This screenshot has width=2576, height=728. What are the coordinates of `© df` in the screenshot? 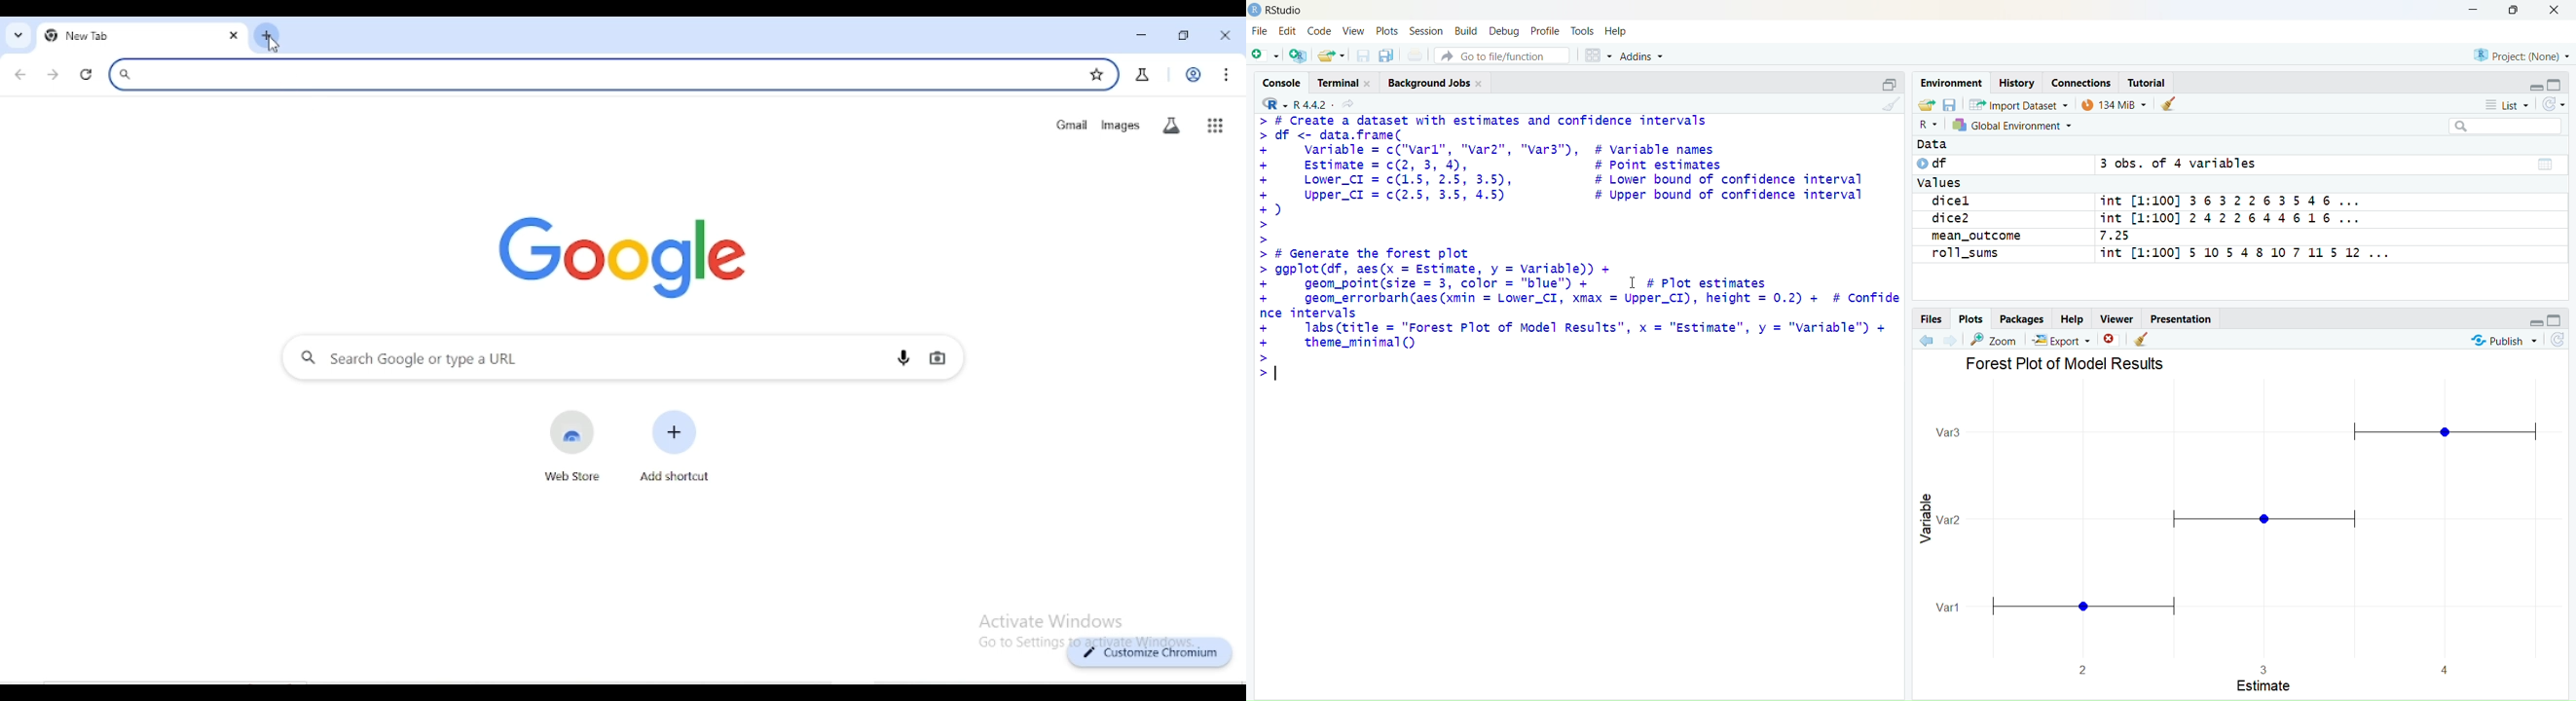 It's located at (1934, 163).